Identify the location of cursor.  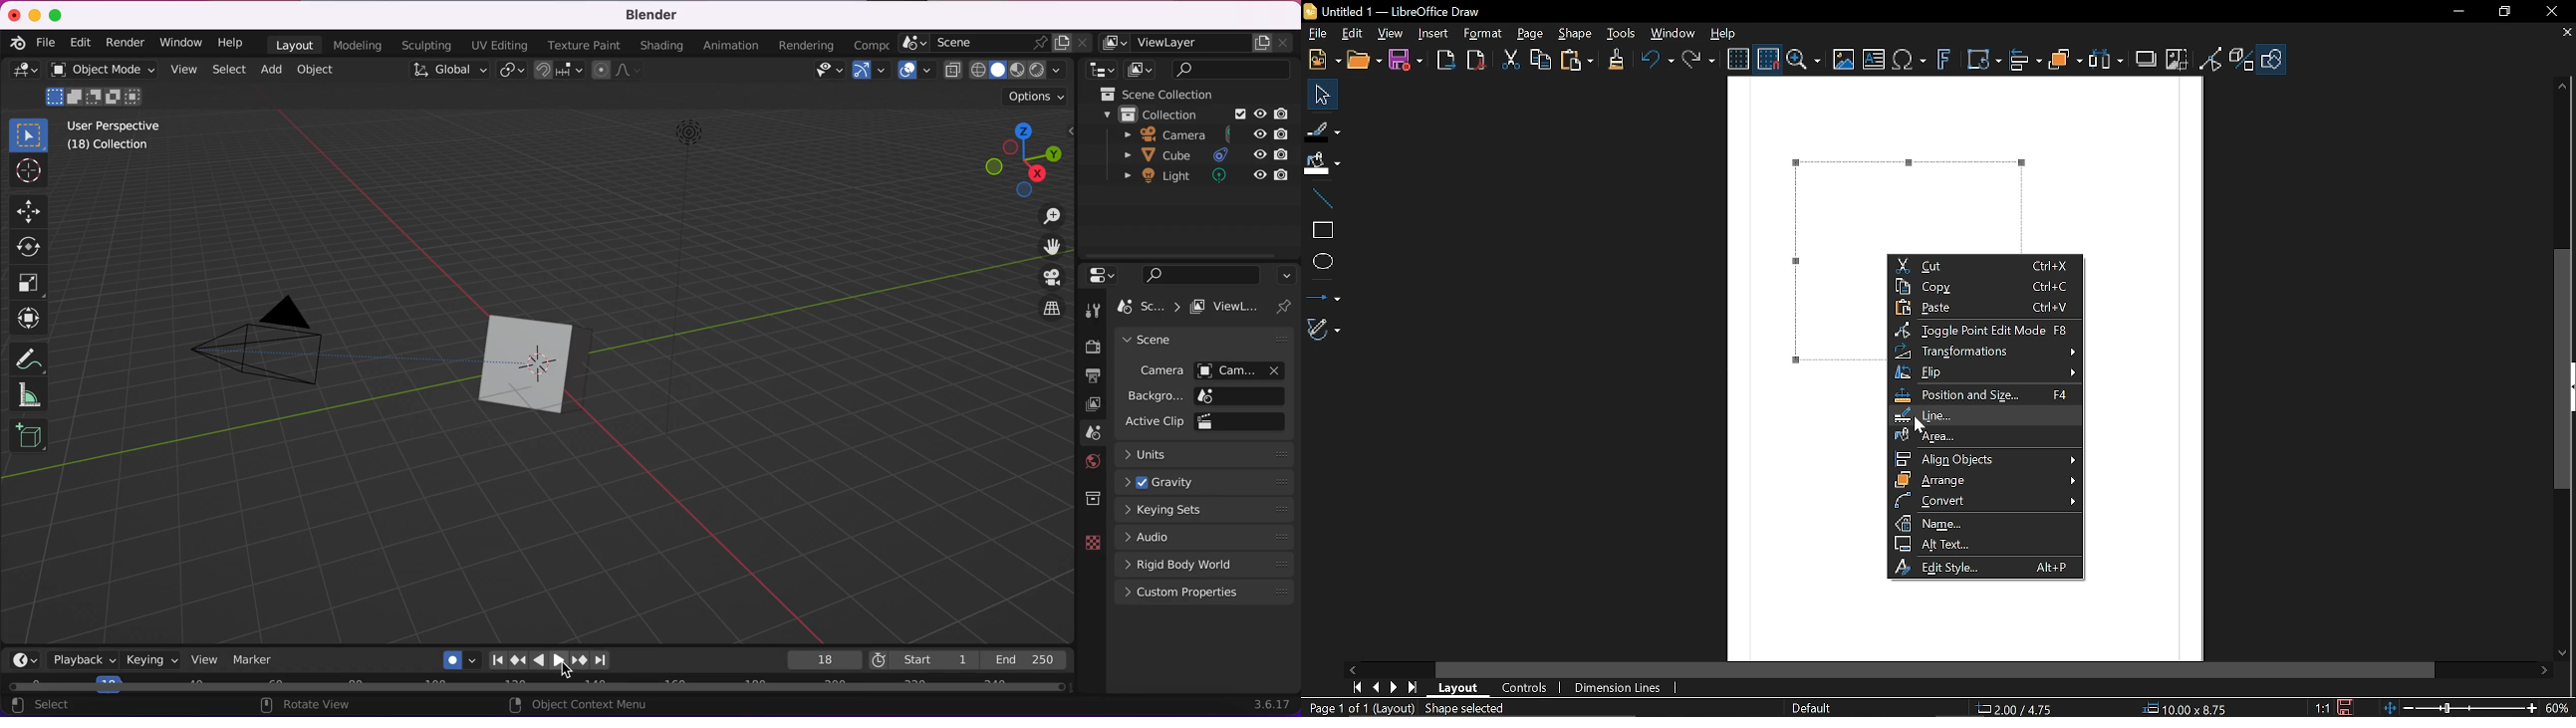
(569, 670).